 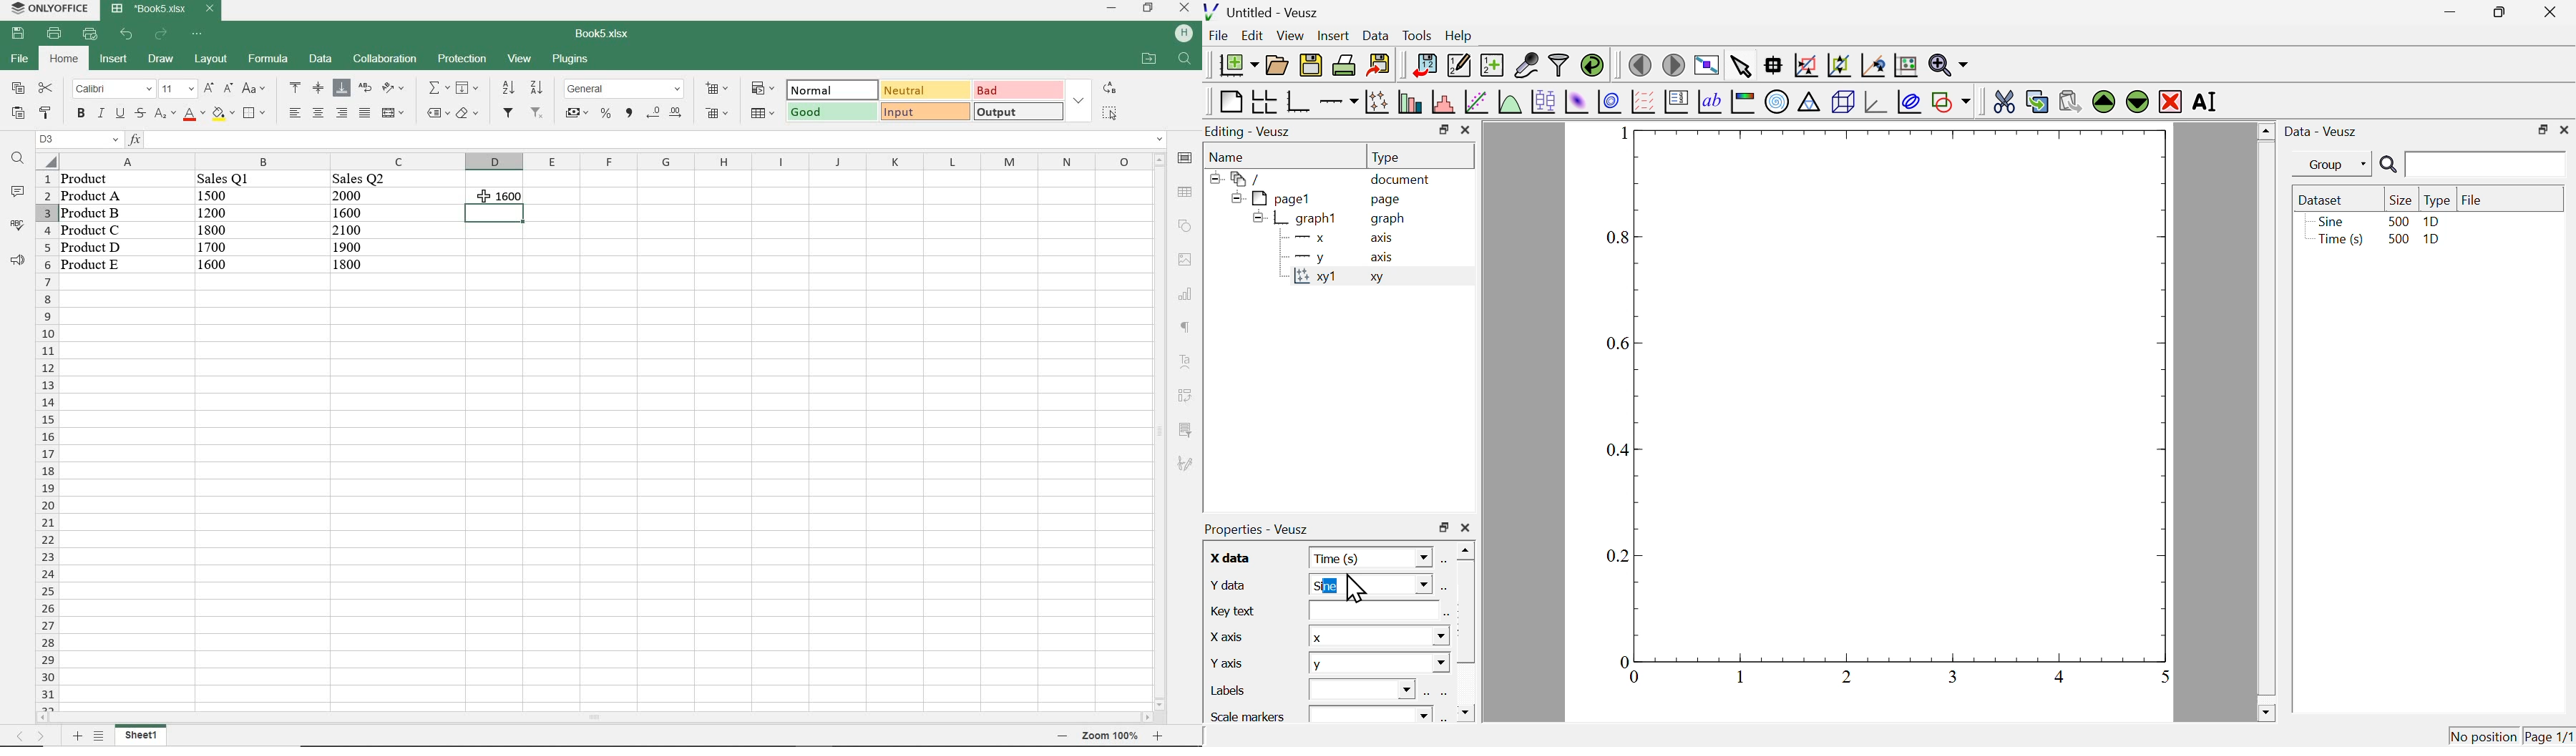 What do you see at coordinates (623, 89) in the screenshot?
I see `number format` at bounding box center [623, 89].